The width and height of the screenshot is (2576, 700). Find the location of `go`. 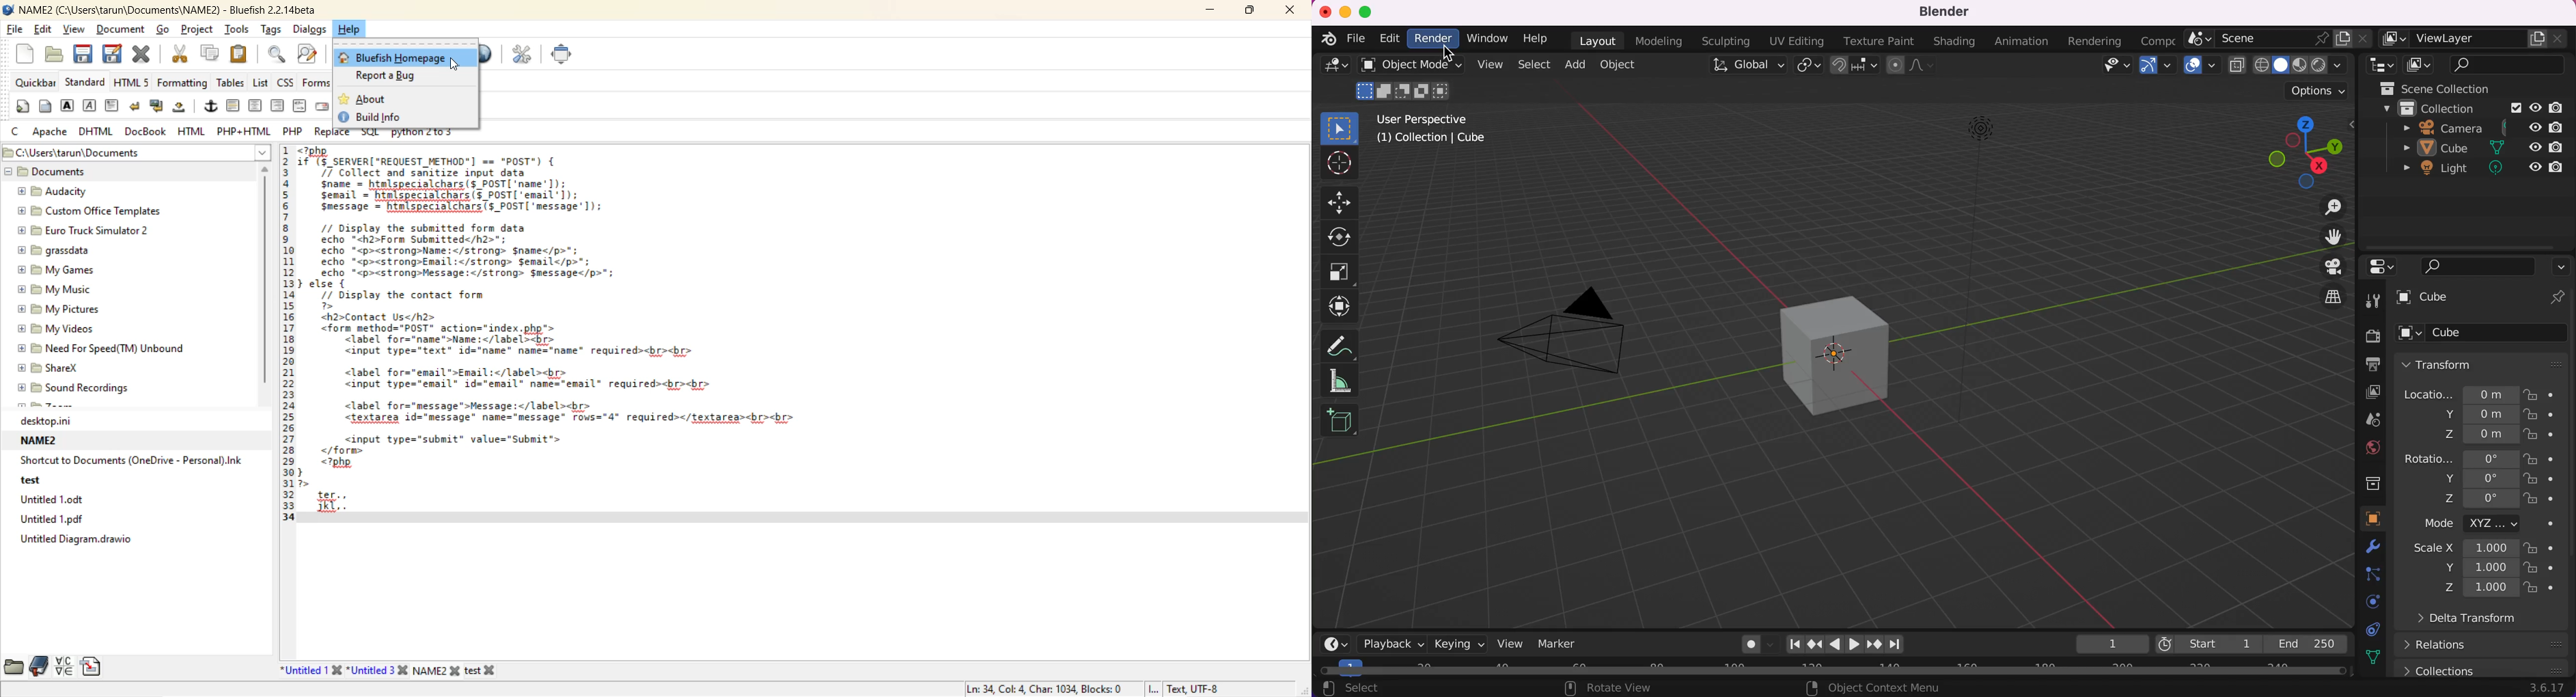

go is located at coordinates (166, 29).